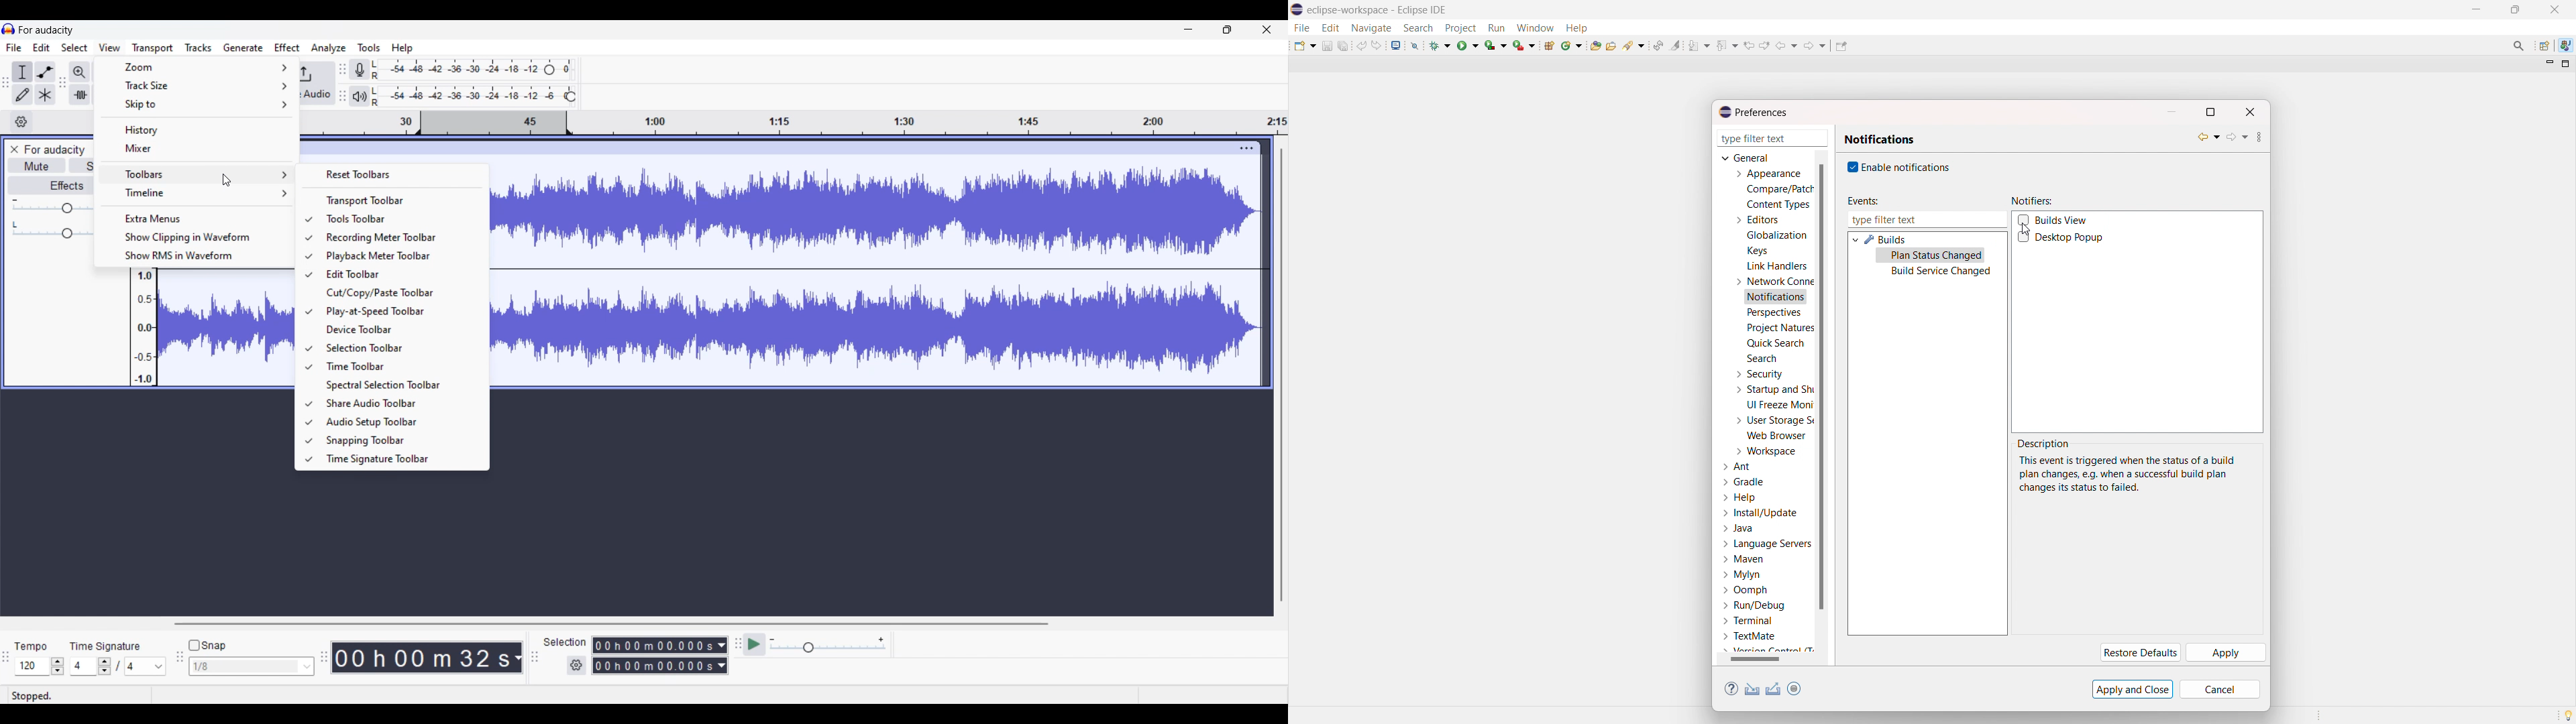  I want to click on Max. time signature options, so click(146, 666).